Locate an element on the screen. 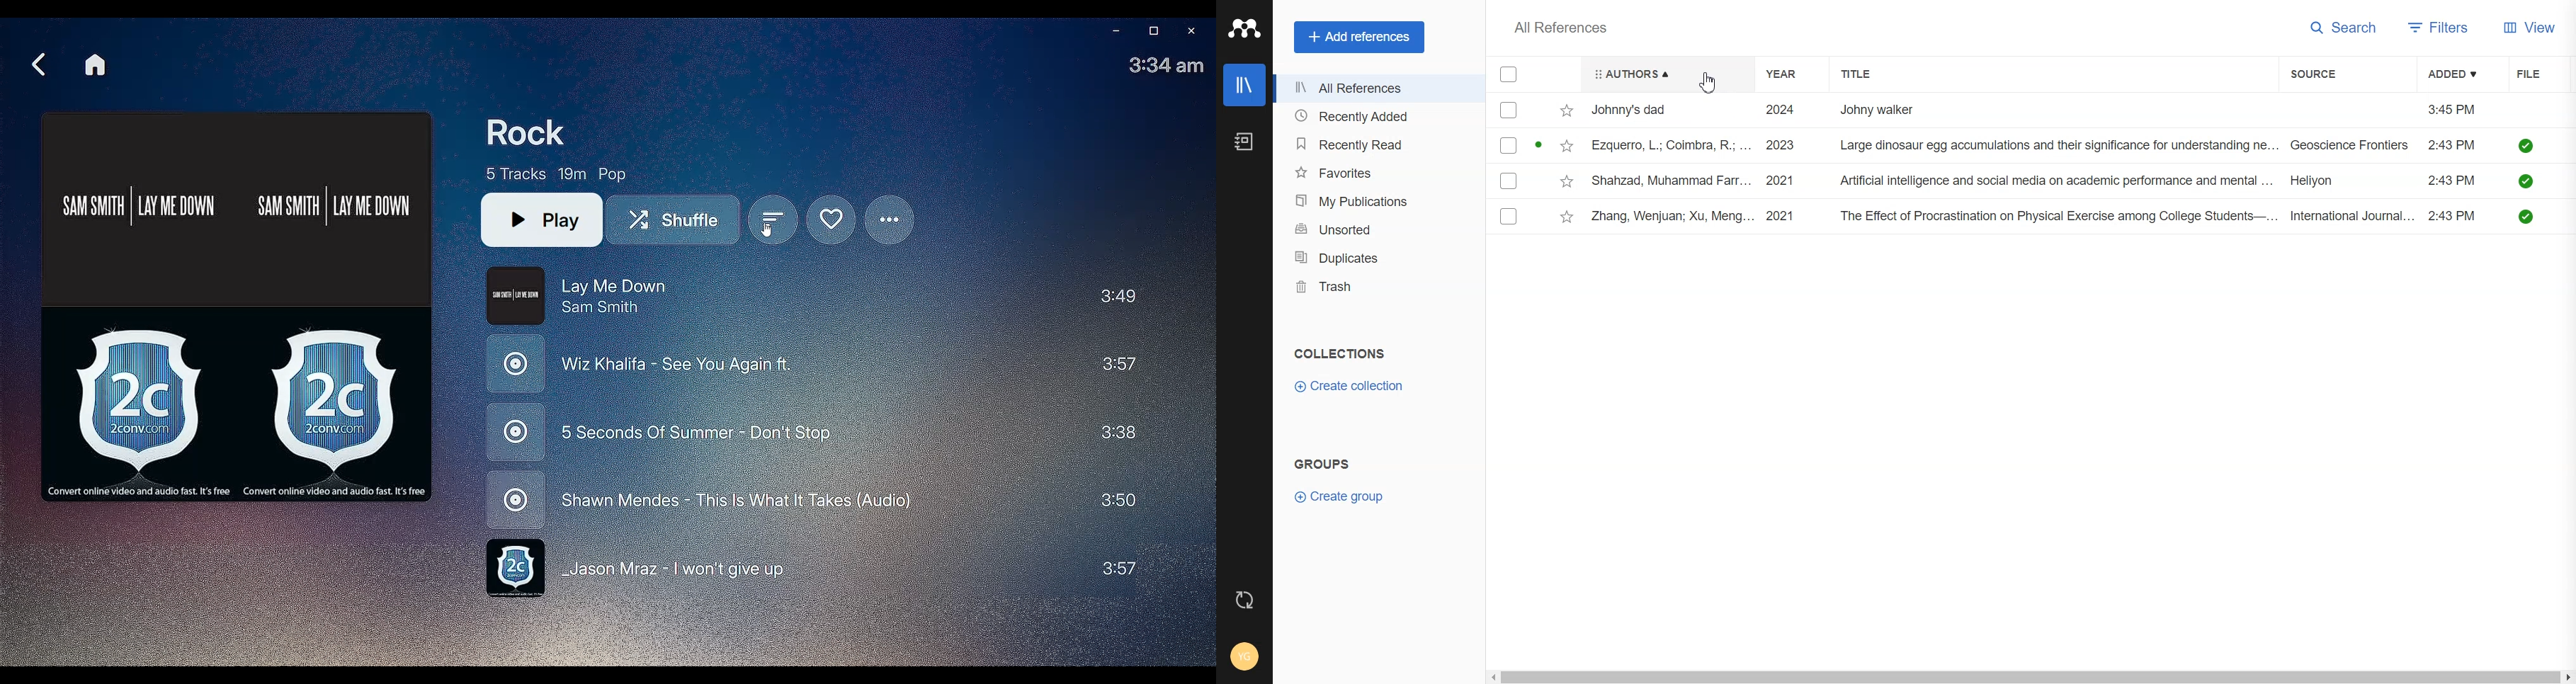 The image size is (2576, 700). Notebook is located at coordinates (1244, 140).